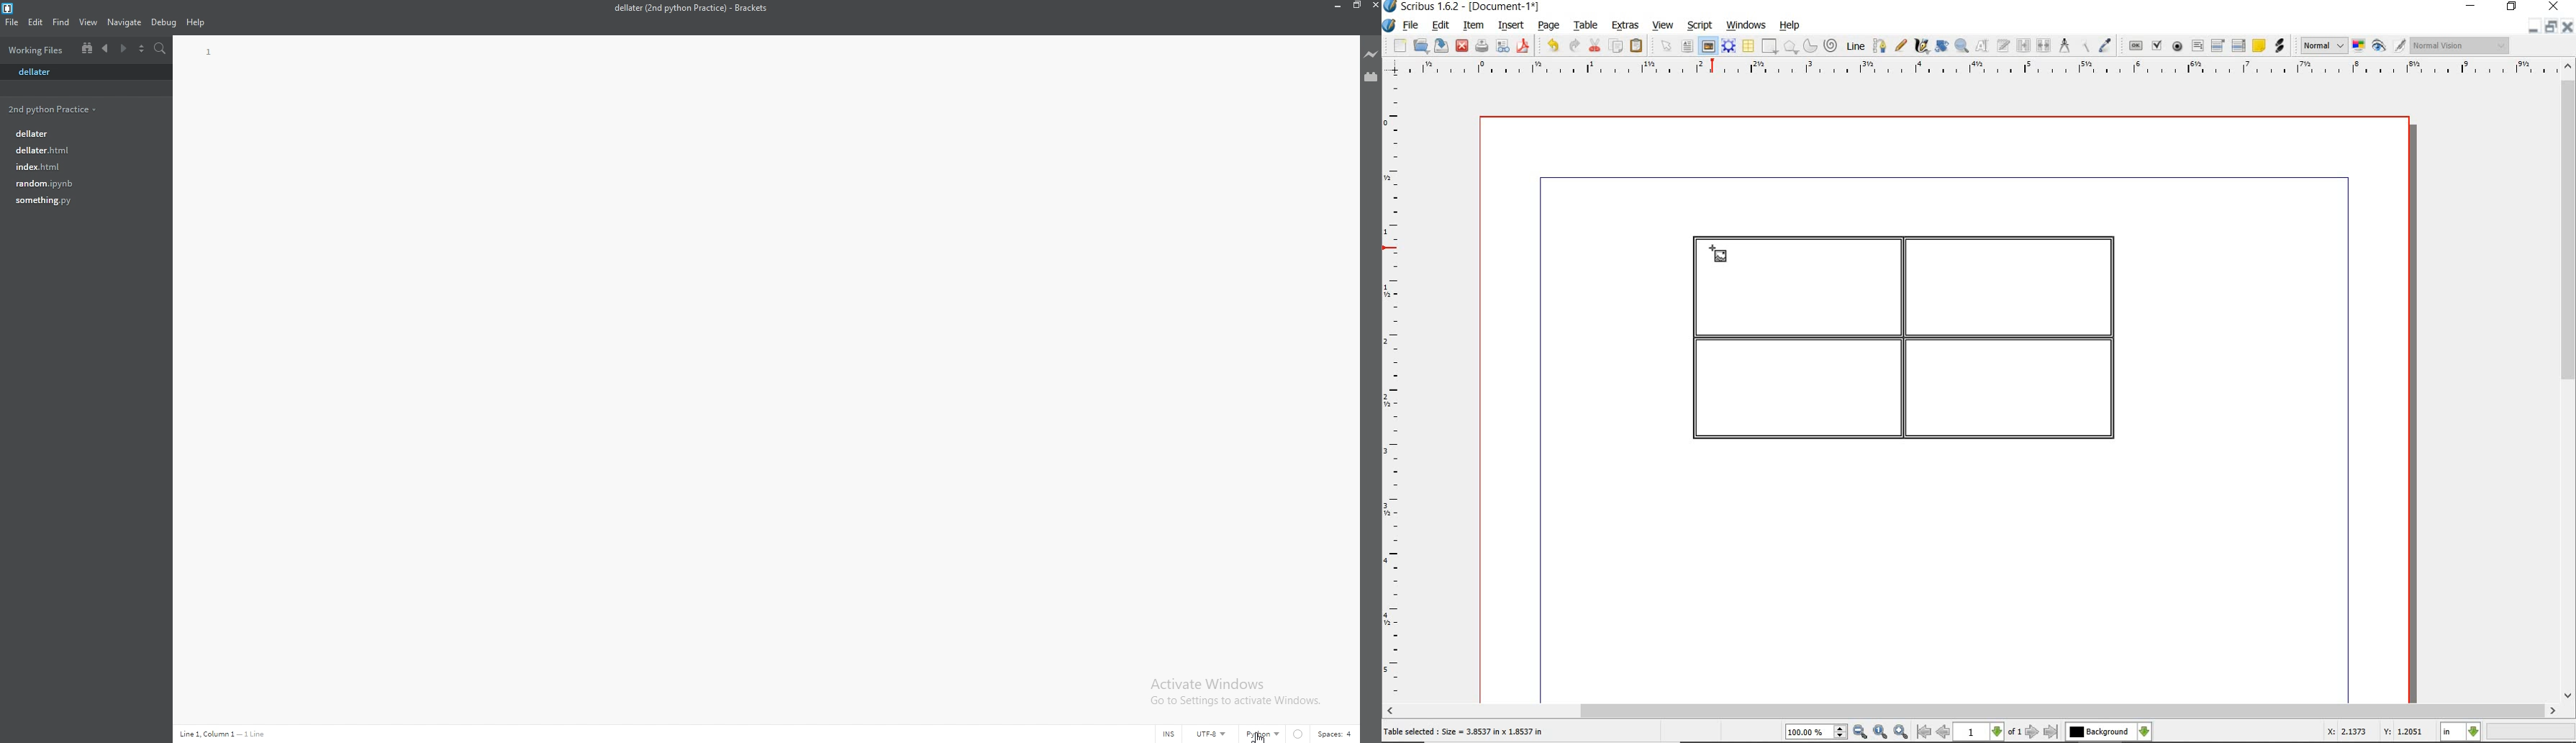  I want to click on CURSOR, so click(1264, 731).